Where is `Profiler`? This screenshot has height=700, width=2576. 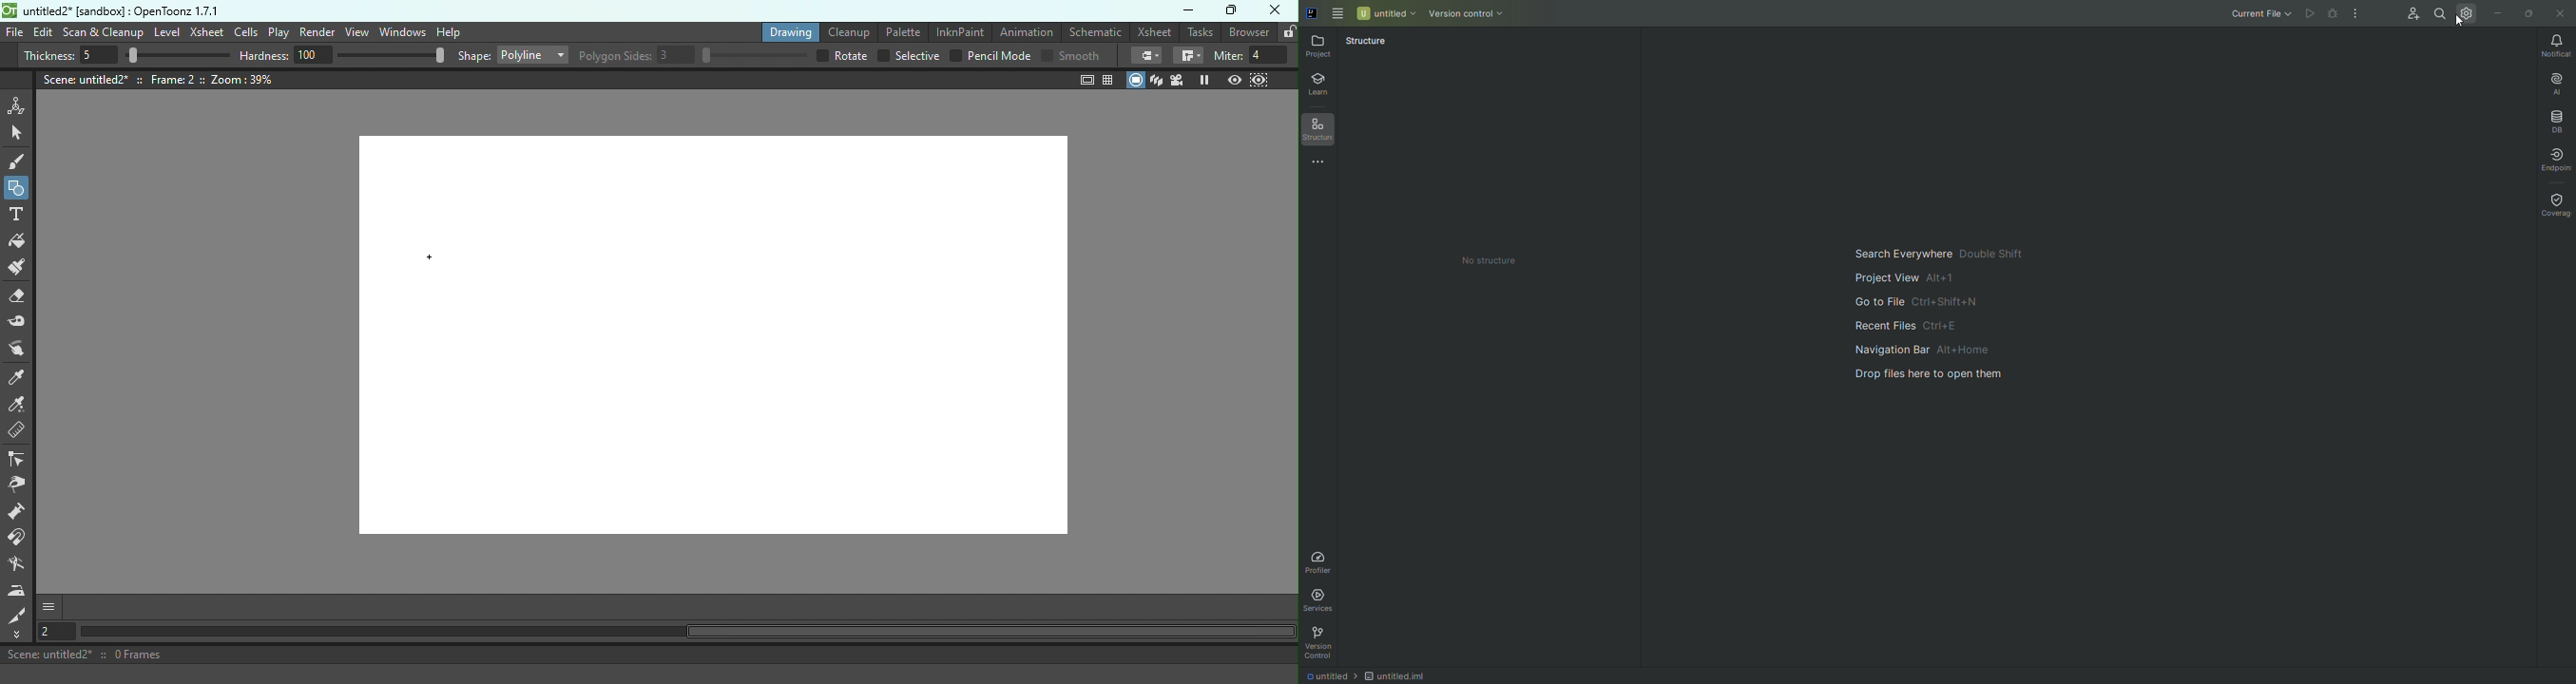 Profiler is located at coordinates (1322, 560).